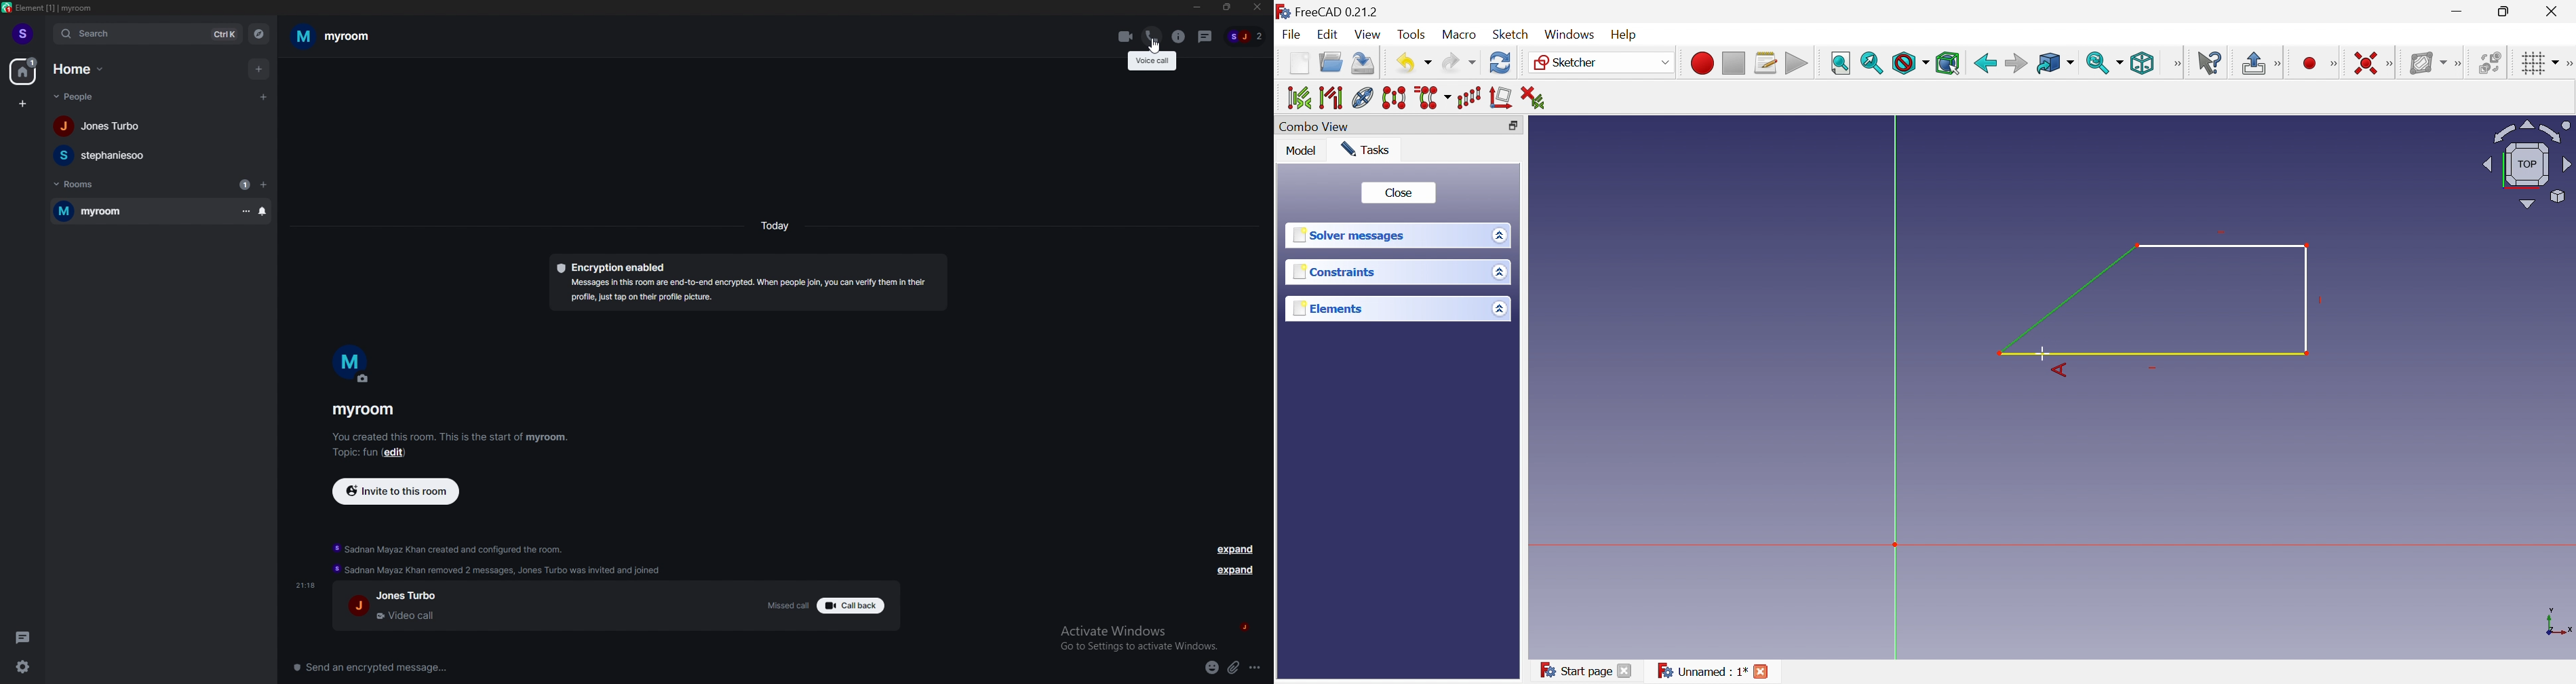 The height and width of the screenshot is (700, 2576). Describe the element at coordinates (2098, 63) in the screenshot. I see `Sync view` at that location.